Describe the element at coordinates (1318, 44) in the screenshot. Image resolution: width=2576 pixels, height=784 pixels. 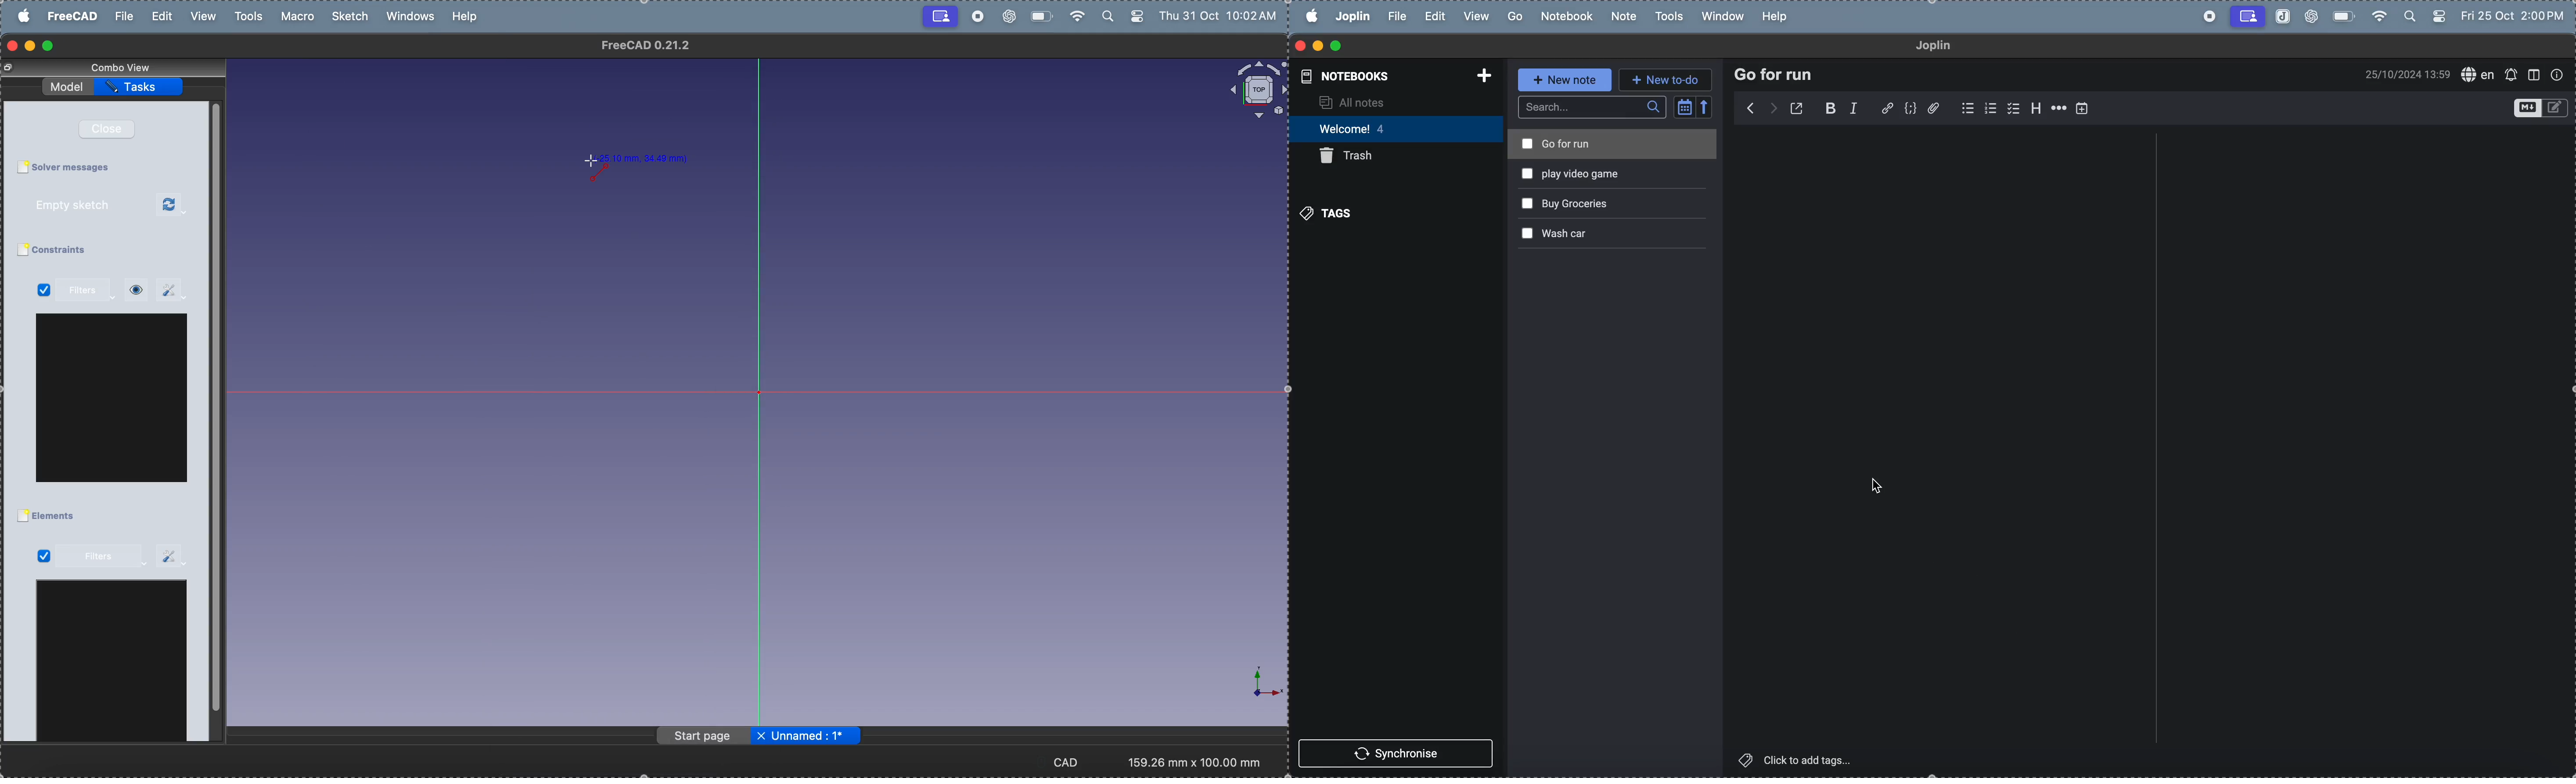
I see `minimize` at that location.